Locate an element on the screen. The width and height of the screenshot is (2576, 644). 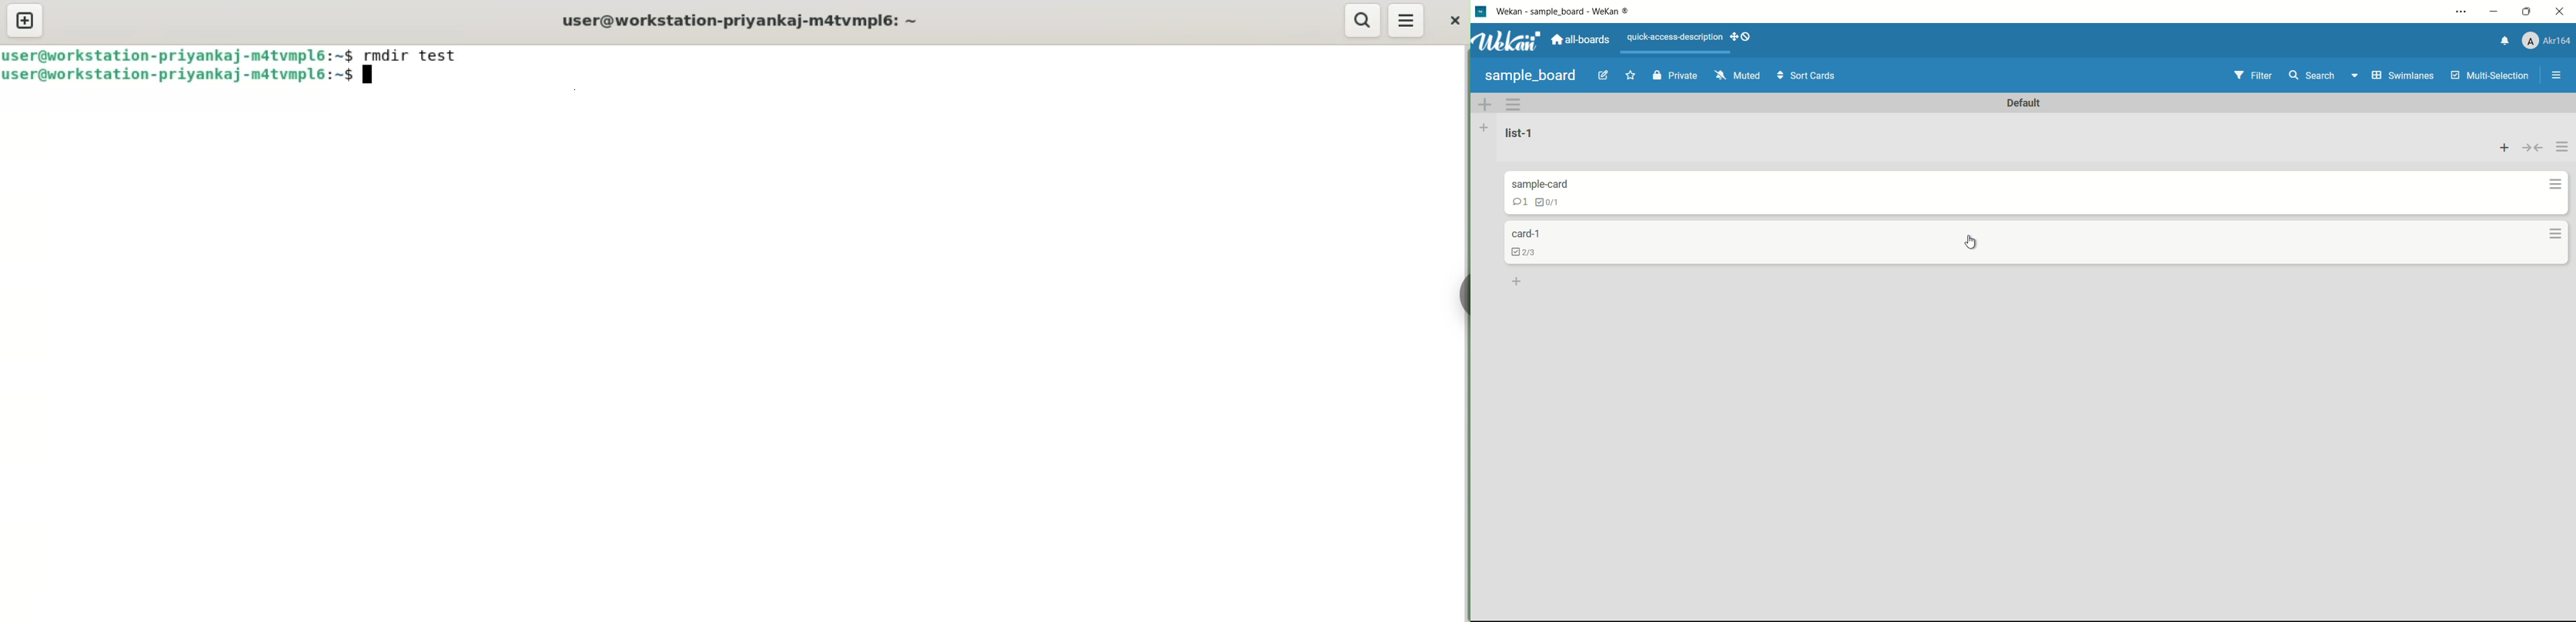
add card is located at coordinates (1517, 282).